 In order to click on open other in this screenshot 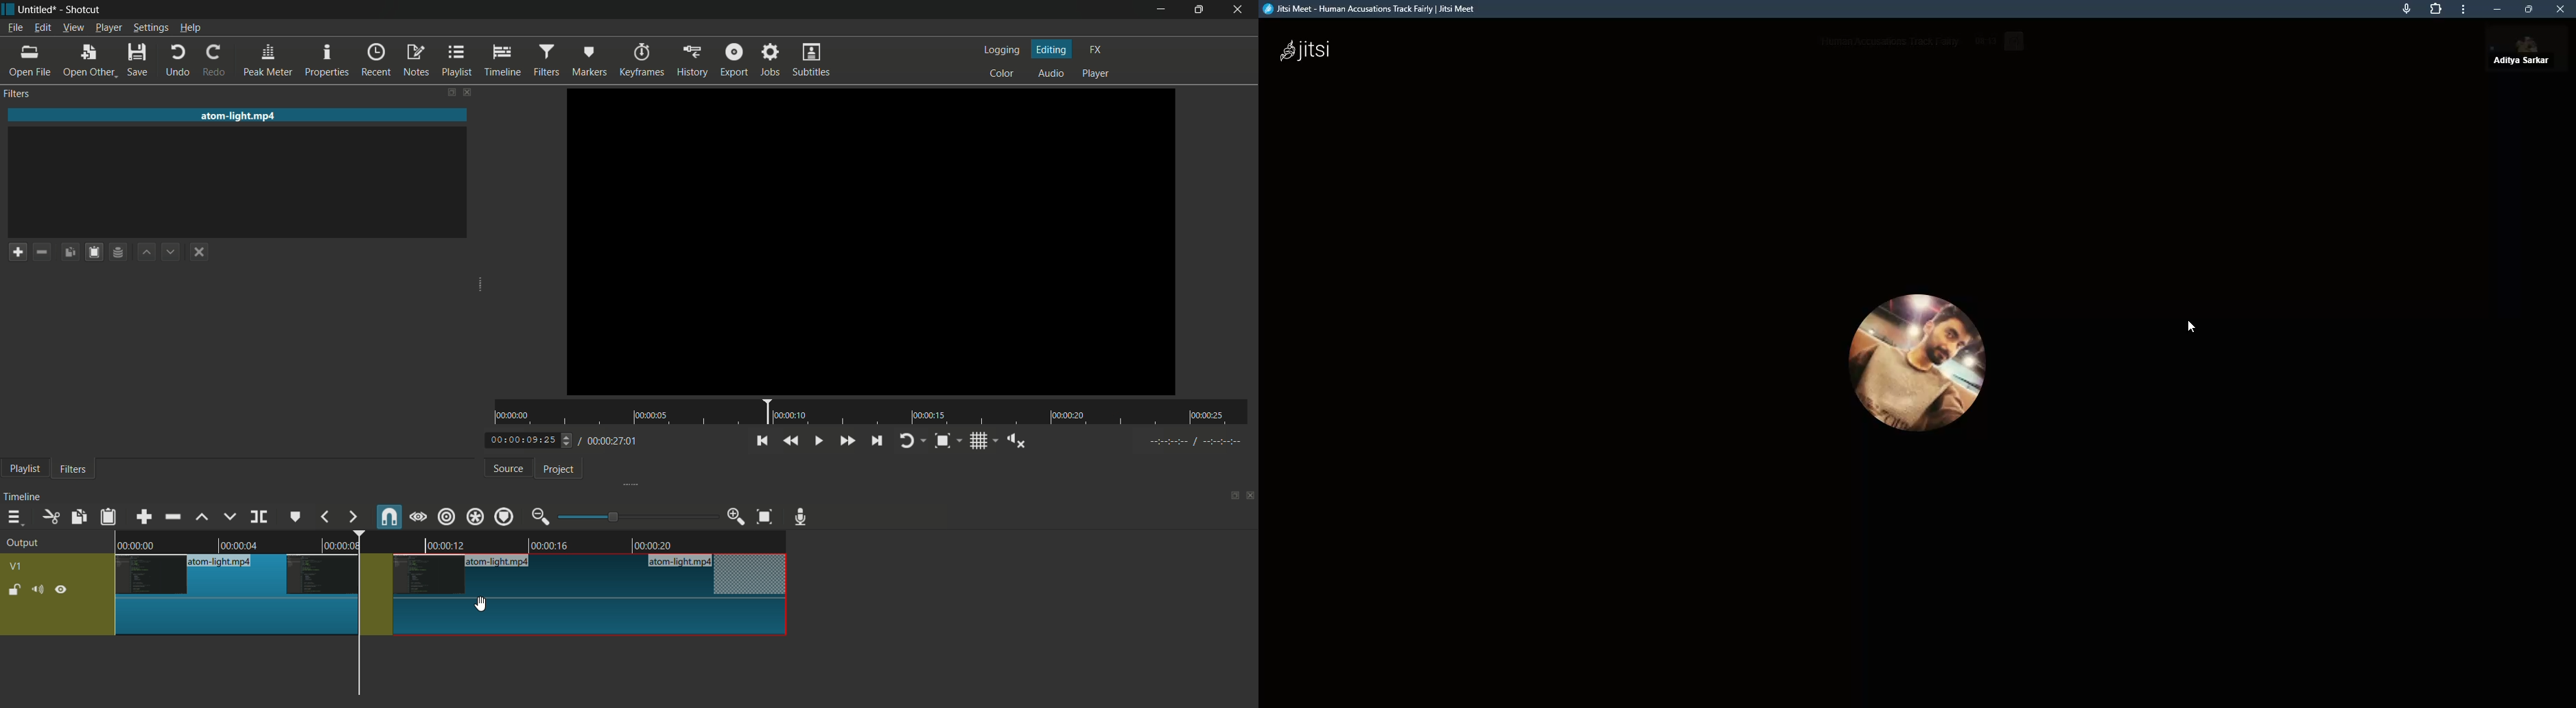, I will do `click(90, 61)`.